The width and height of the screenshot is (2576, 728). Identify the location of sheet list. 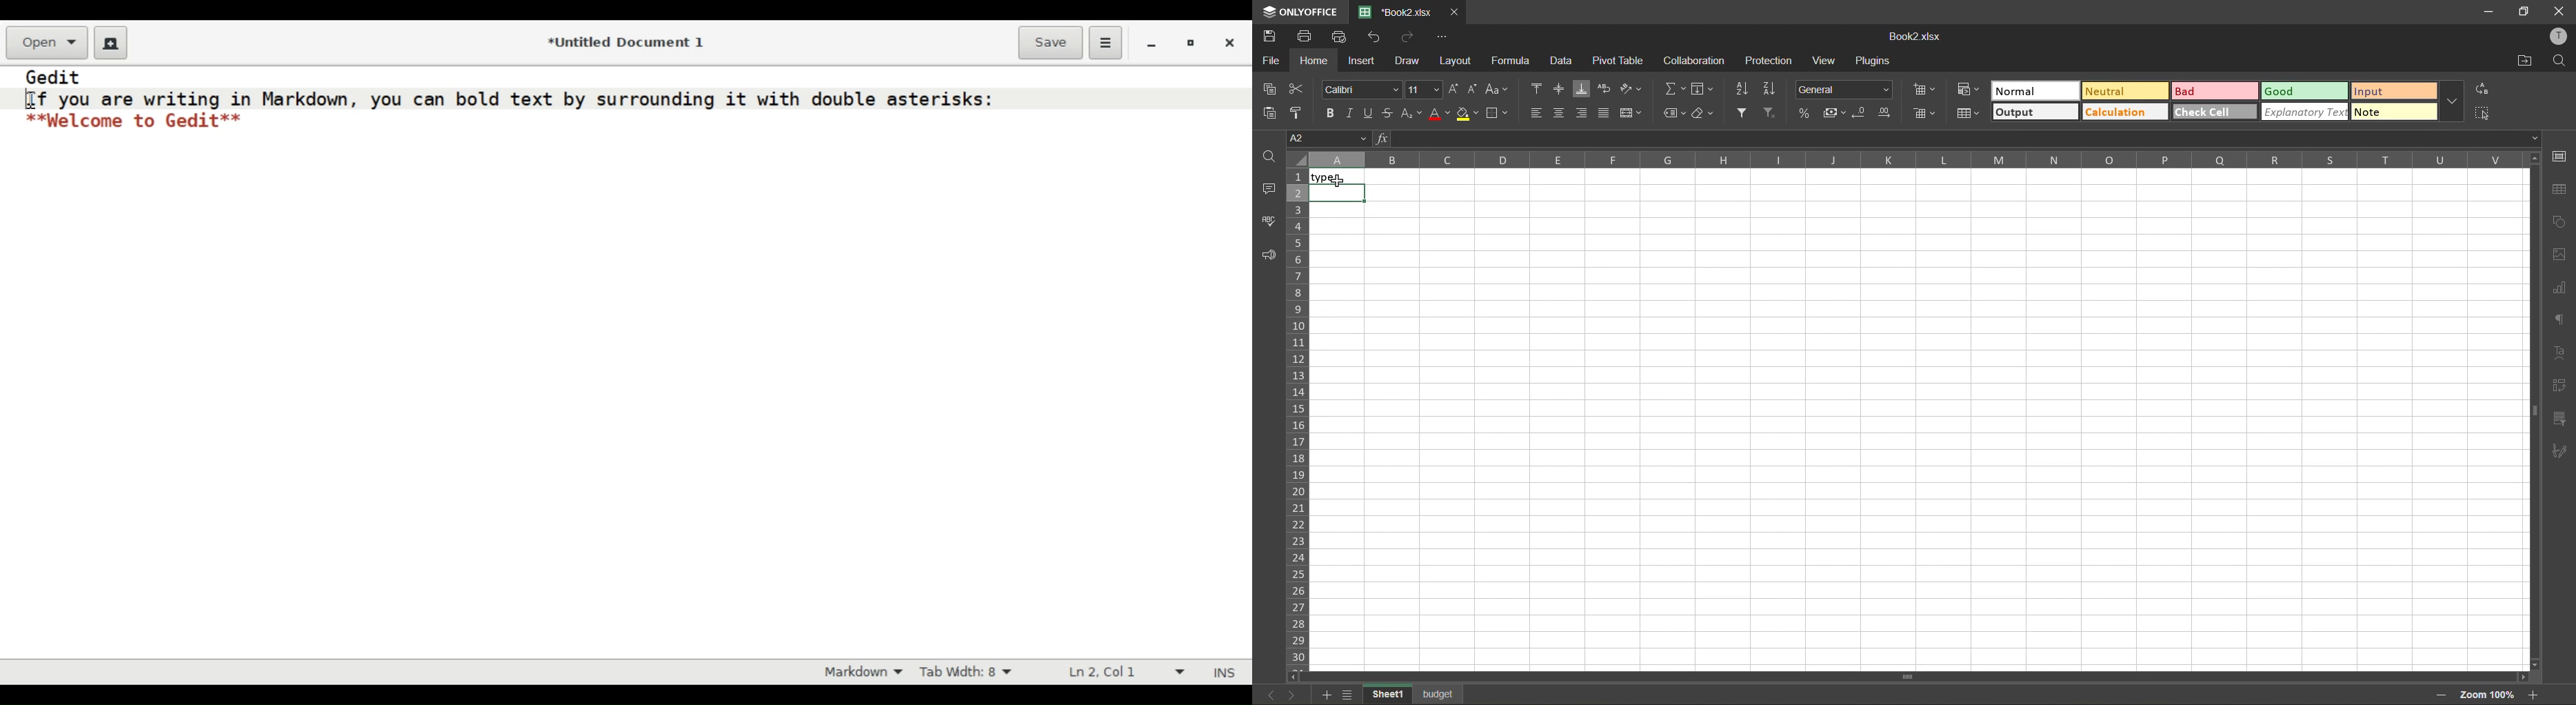
(1347, 695).